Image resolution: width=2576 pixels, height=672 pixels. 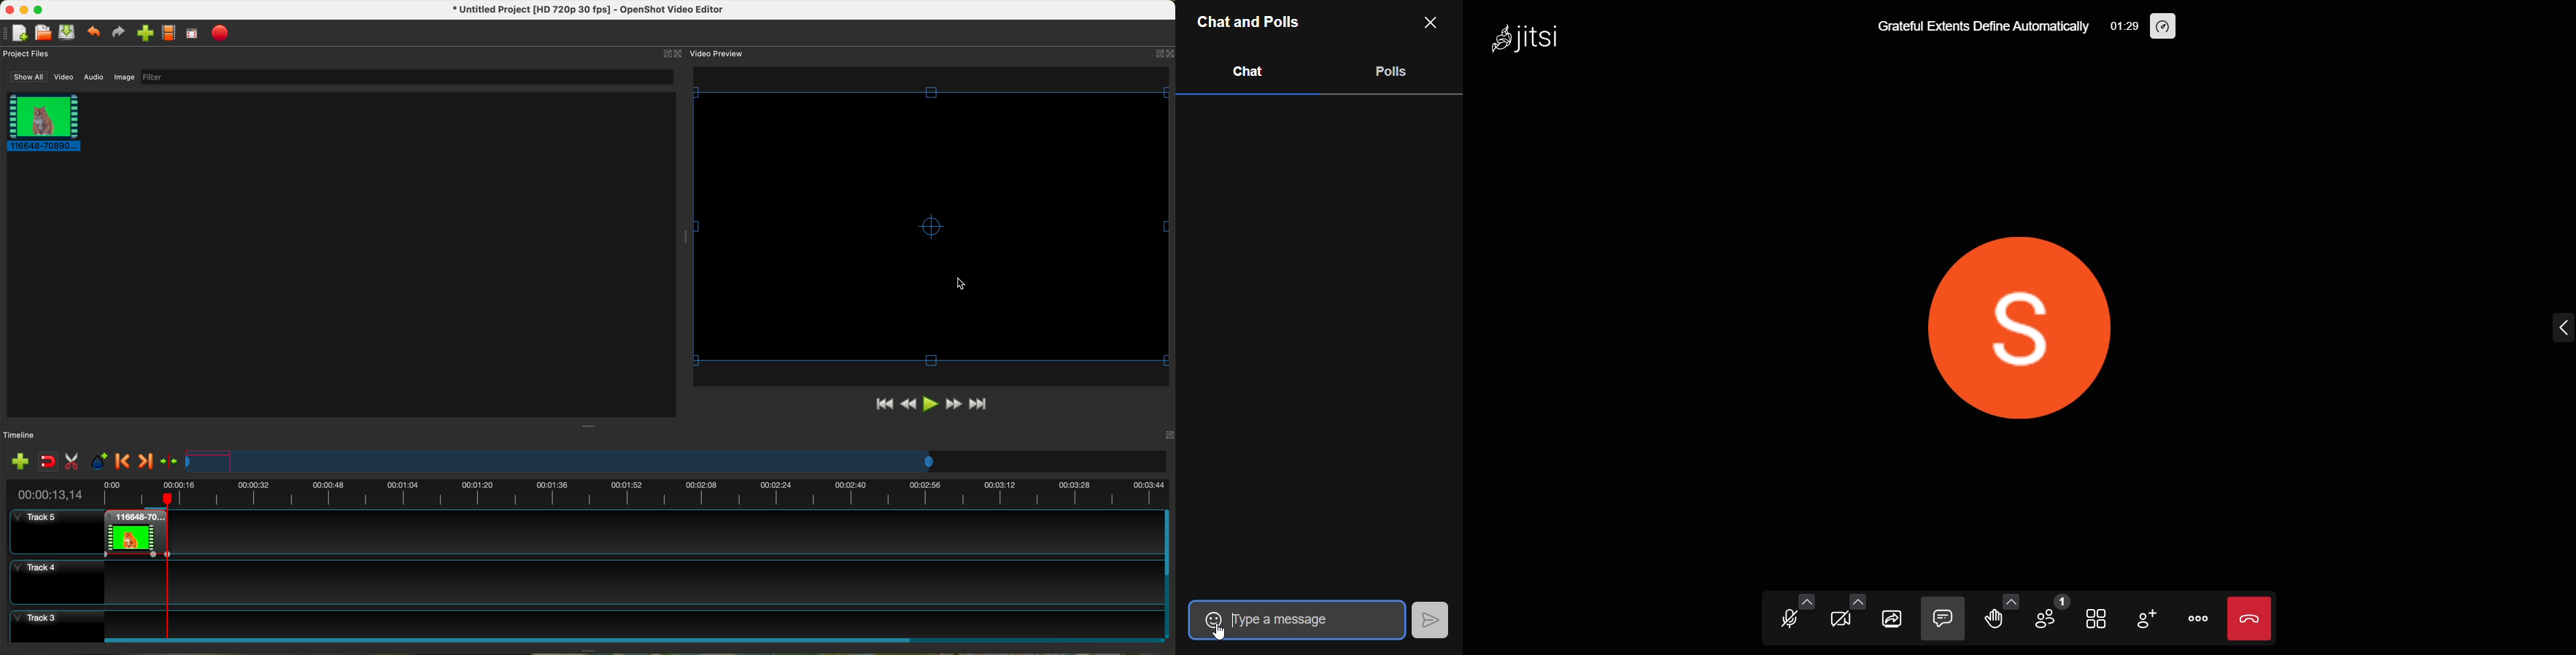 What do you see at coordinates (2200, 617) in the screenshot?
I see `more` at bounding box center [2200, 617].